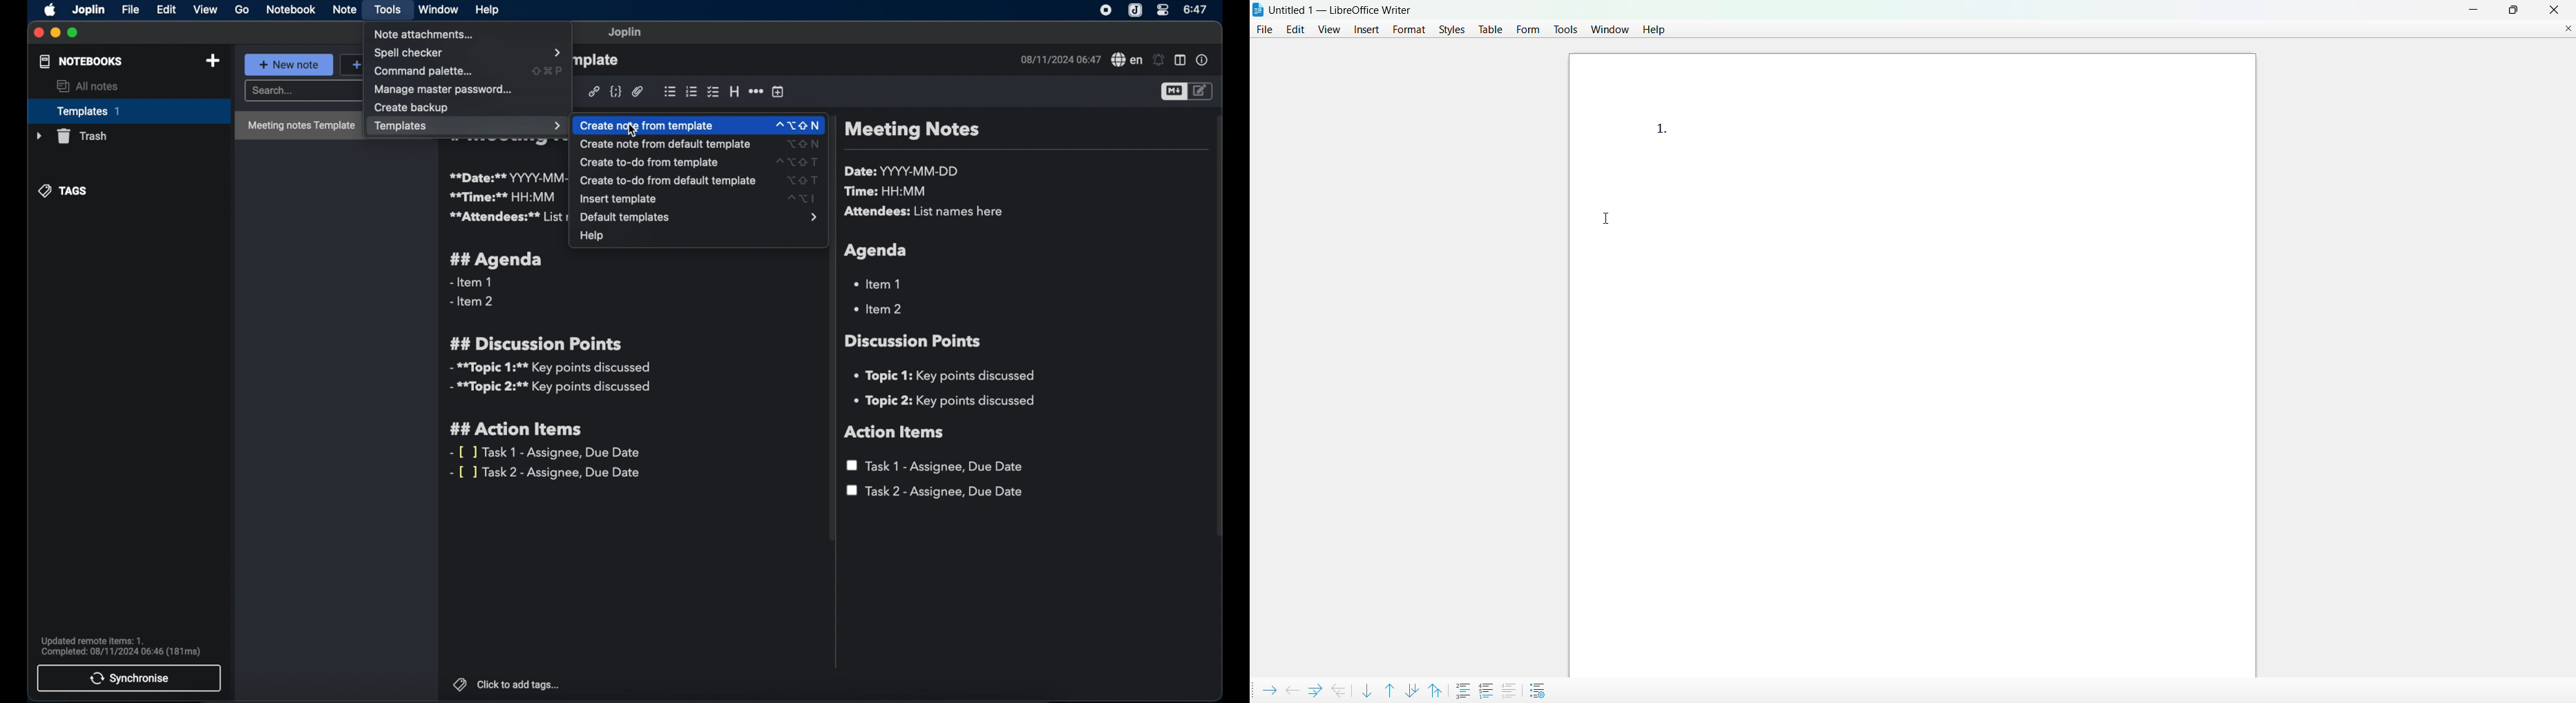  Describe the element at coordinates (880, 309) in the screenshot. I see `item 2` at that location.